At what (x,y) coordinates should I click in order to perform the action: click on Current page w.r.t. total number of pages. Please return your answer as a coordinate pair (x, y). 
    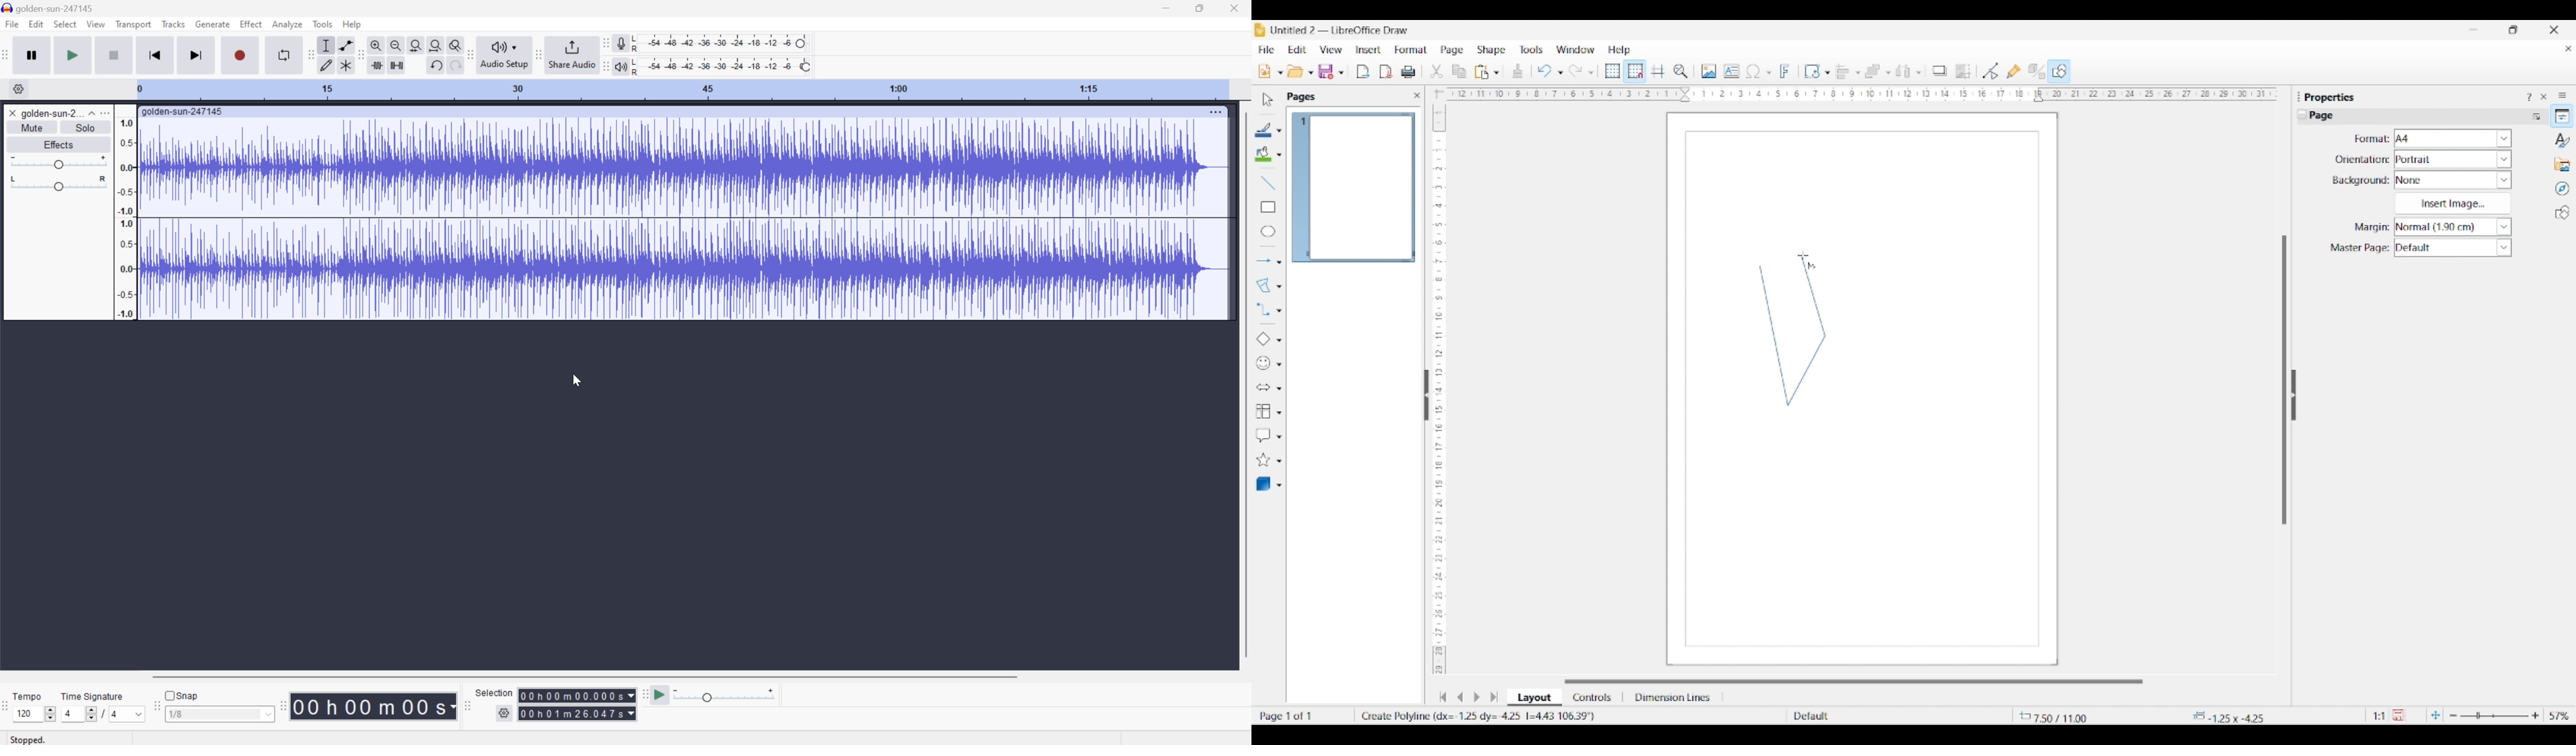
    Looking at the image, I should click on (1302, 715).